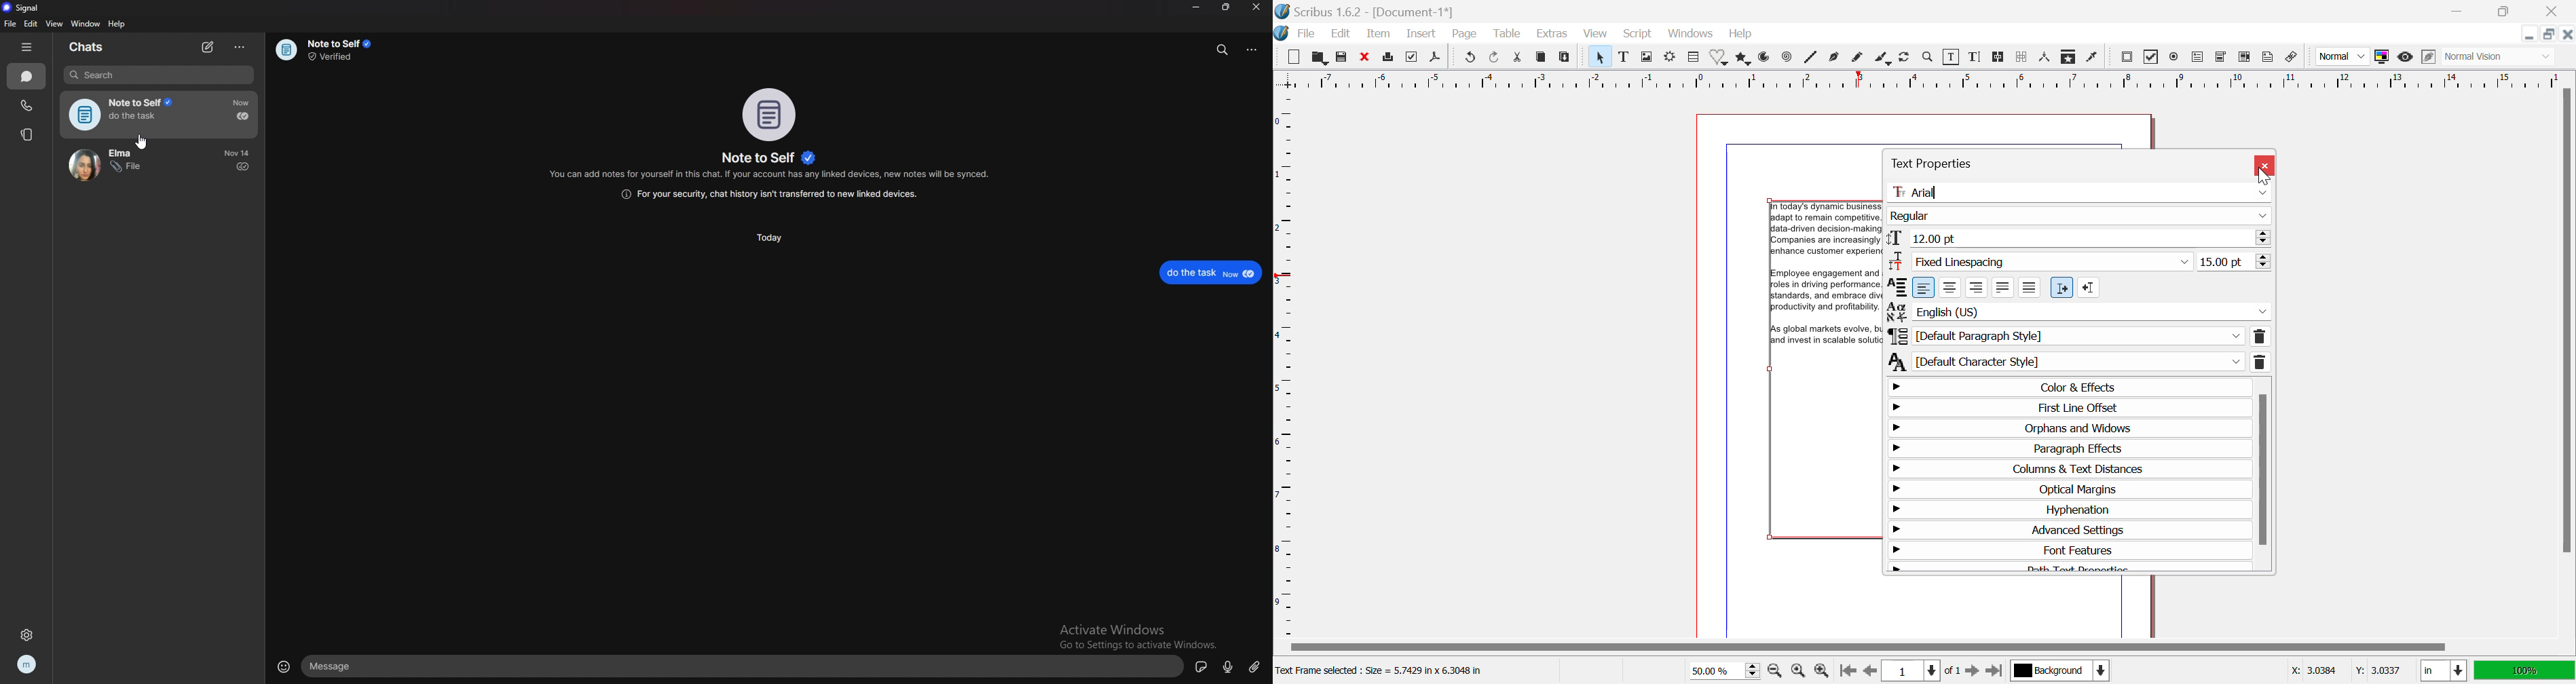  Describe the element at coordinates (2262, 474) in the screenshot. I see `Scroll Bar` at that location.